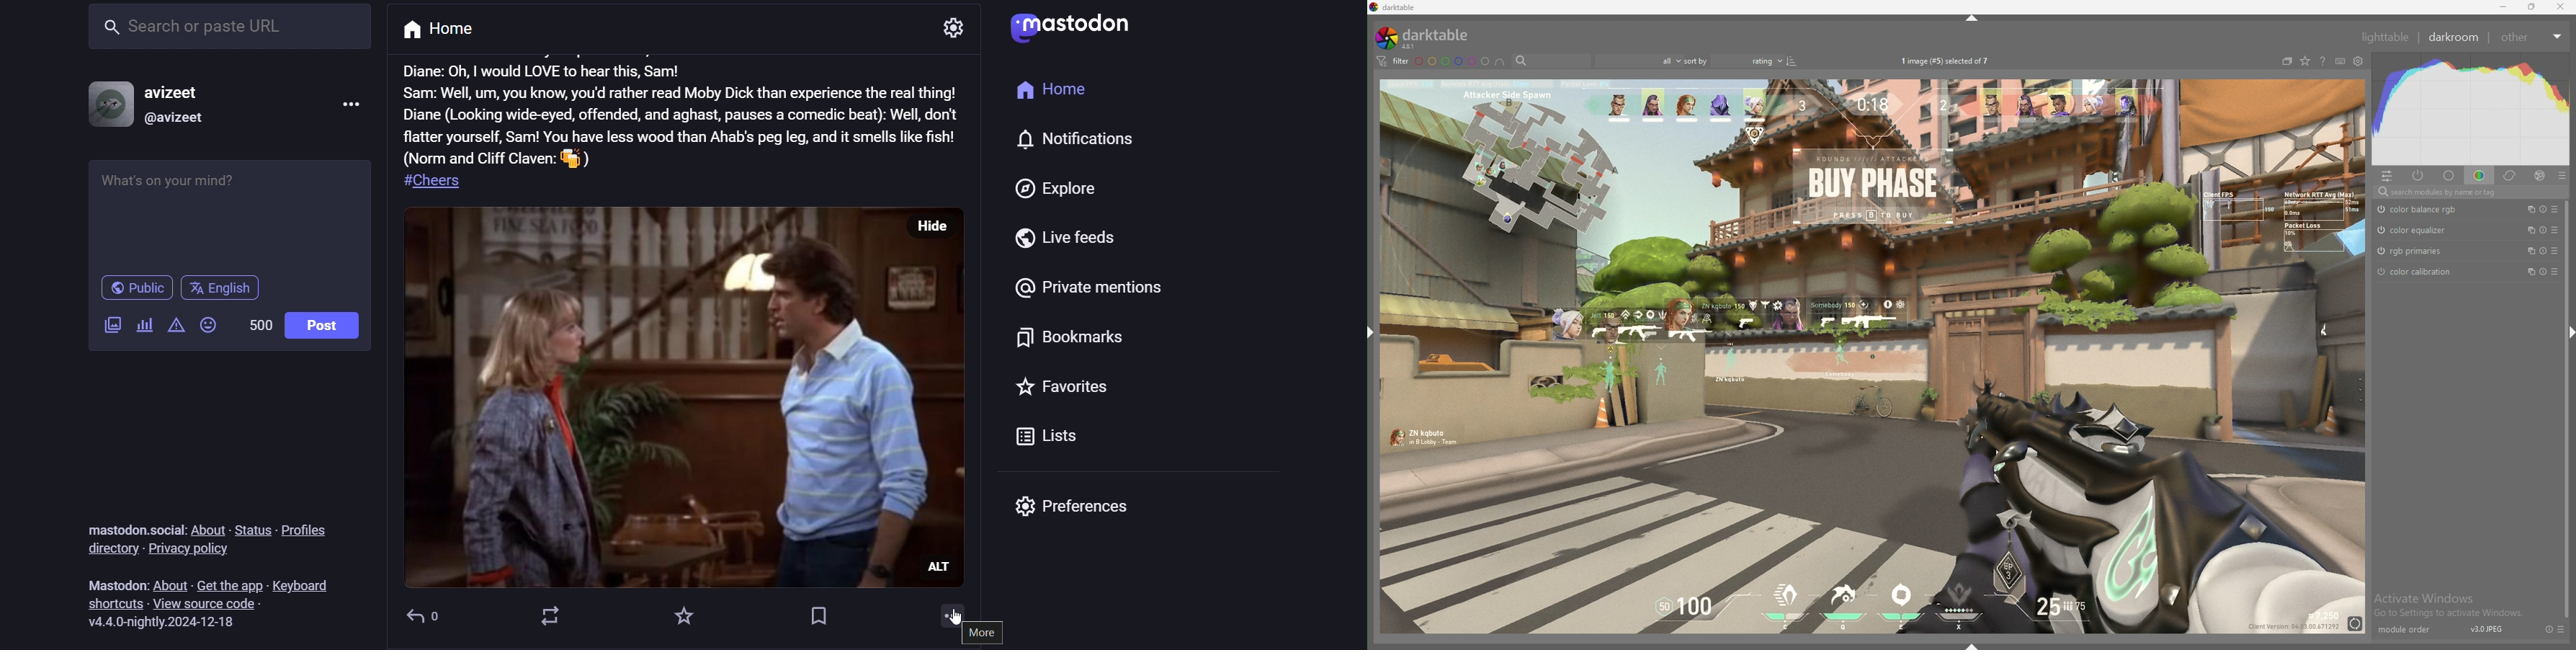  What do you see at coordinates (684, 110) in the screenshot?
I see `post text` at bounding box center [684, 110].